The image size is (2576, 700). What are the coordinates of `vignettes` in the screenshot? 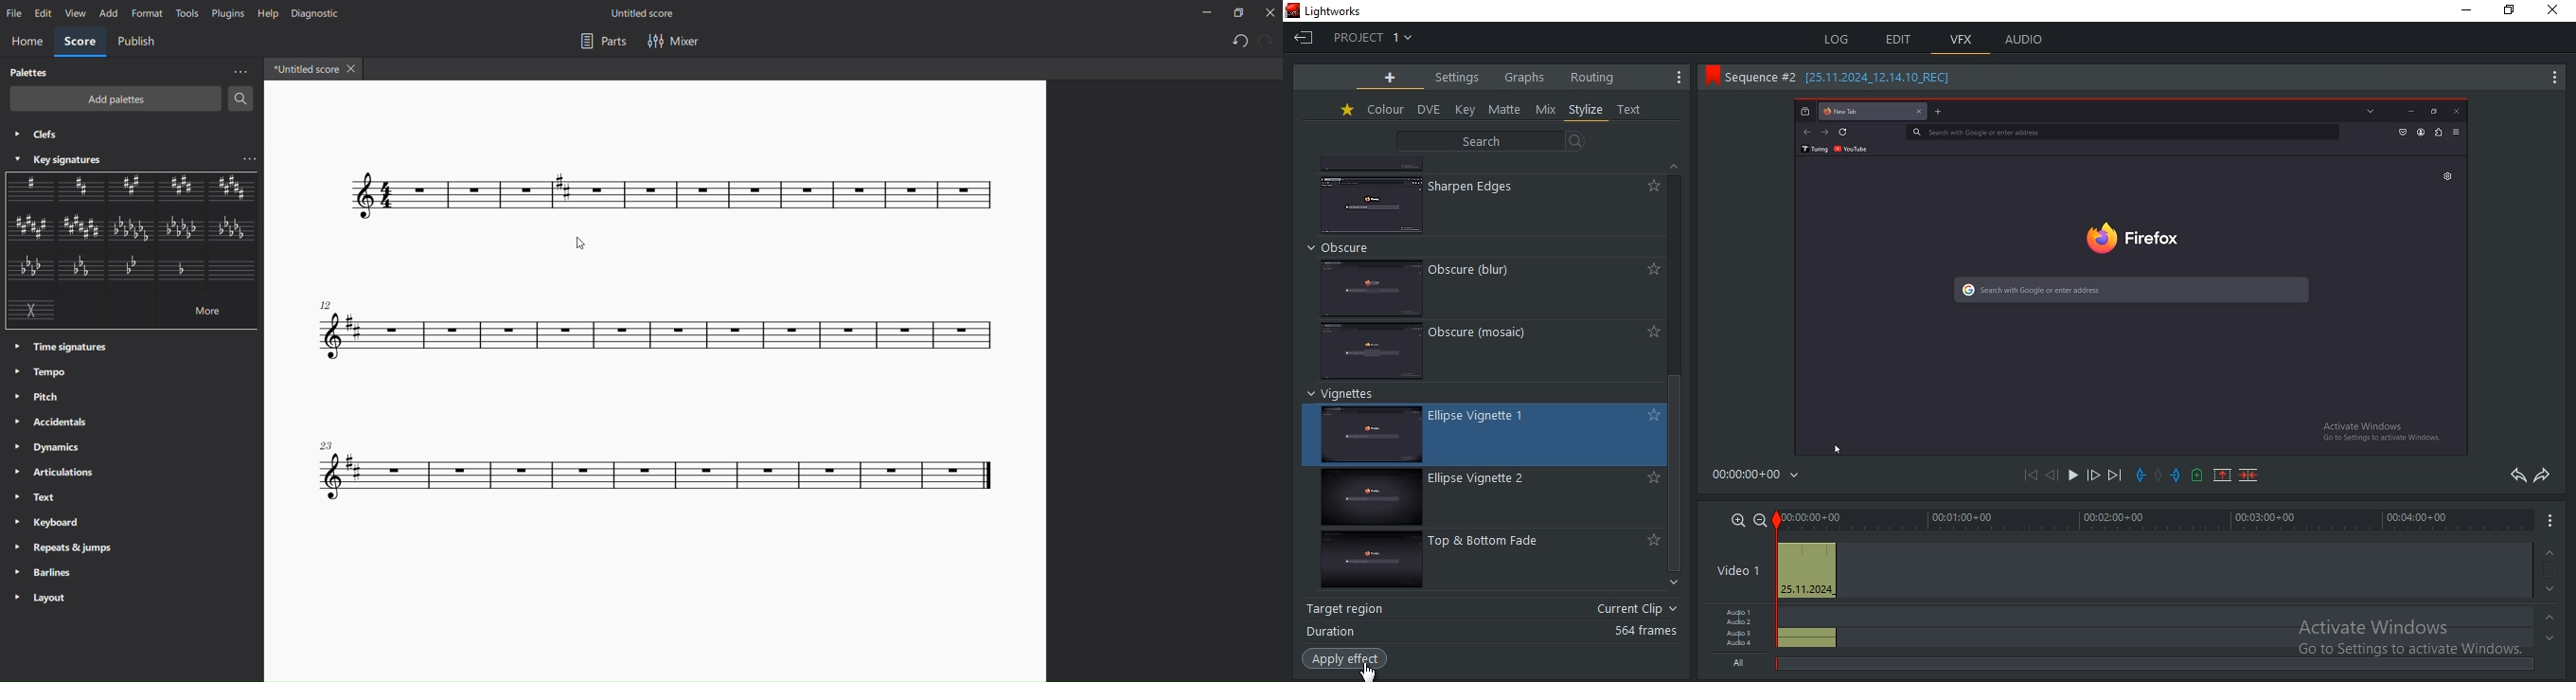 It's located at (1377, 436).